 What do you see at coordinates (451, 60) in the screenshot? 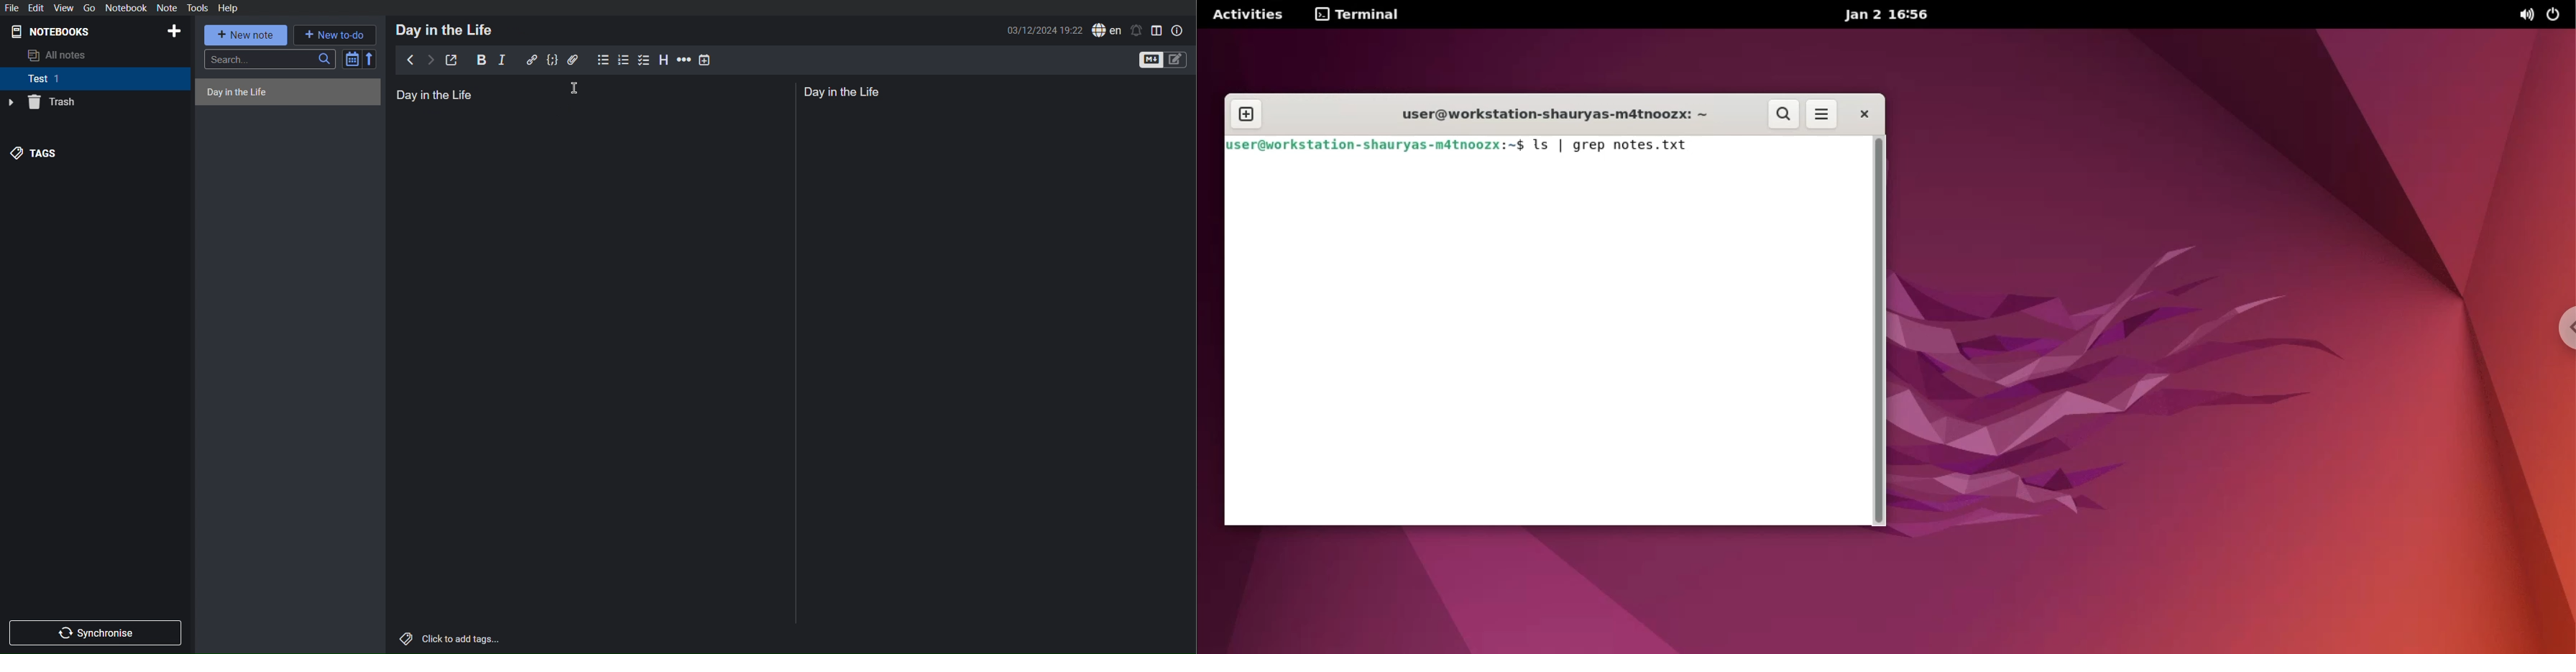
I see `Edit externally` at bounding box center [451, 60].